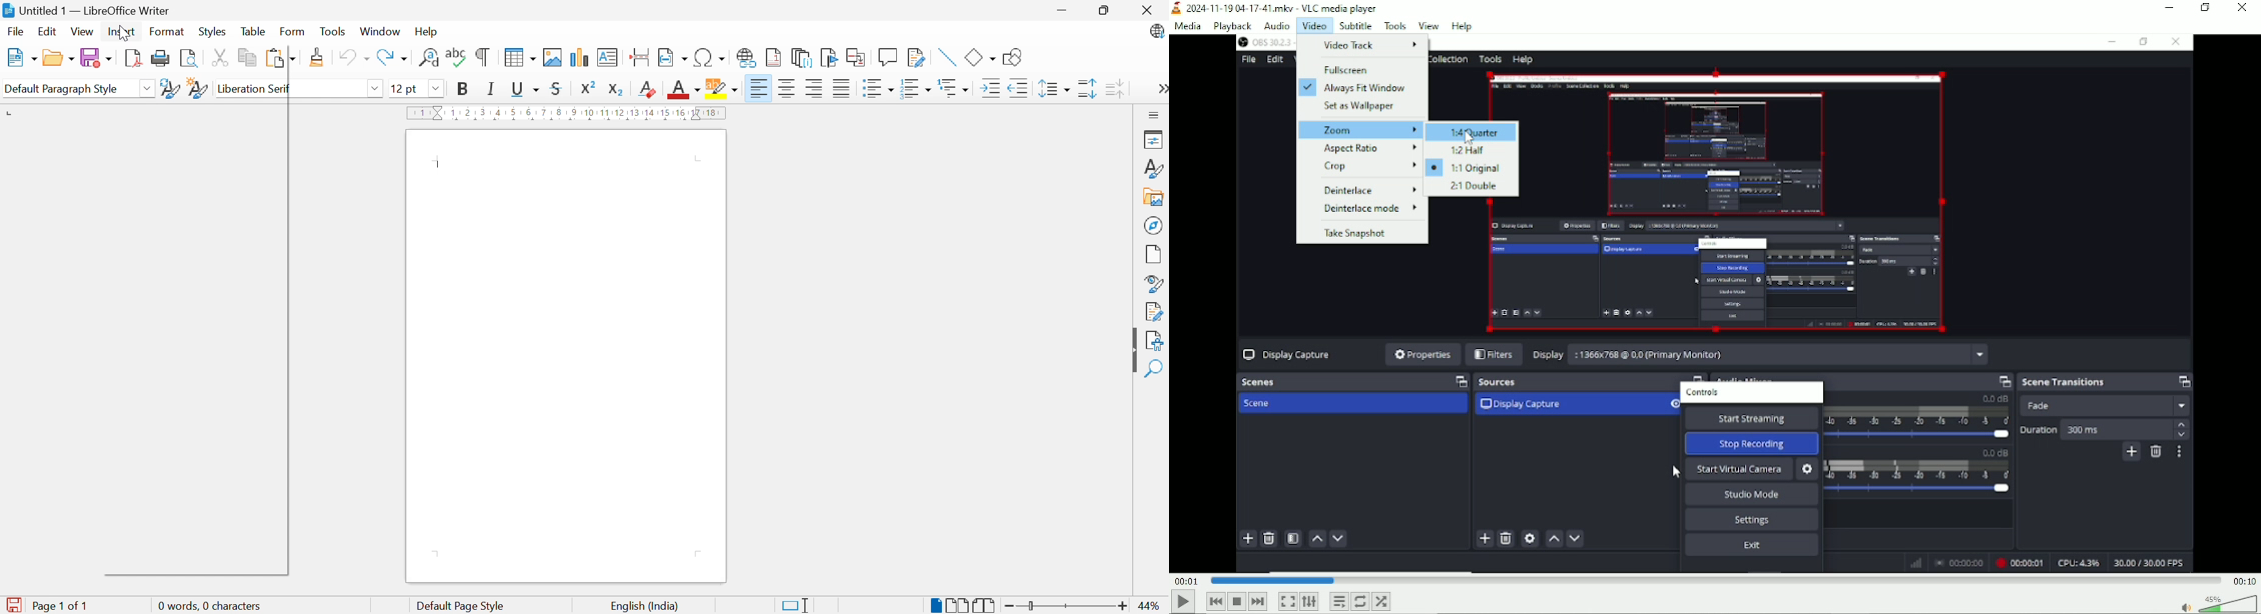 Image resolution: width=2268 pixels, height=616 pixels. I want to click on Audio, so click(1277, 26).